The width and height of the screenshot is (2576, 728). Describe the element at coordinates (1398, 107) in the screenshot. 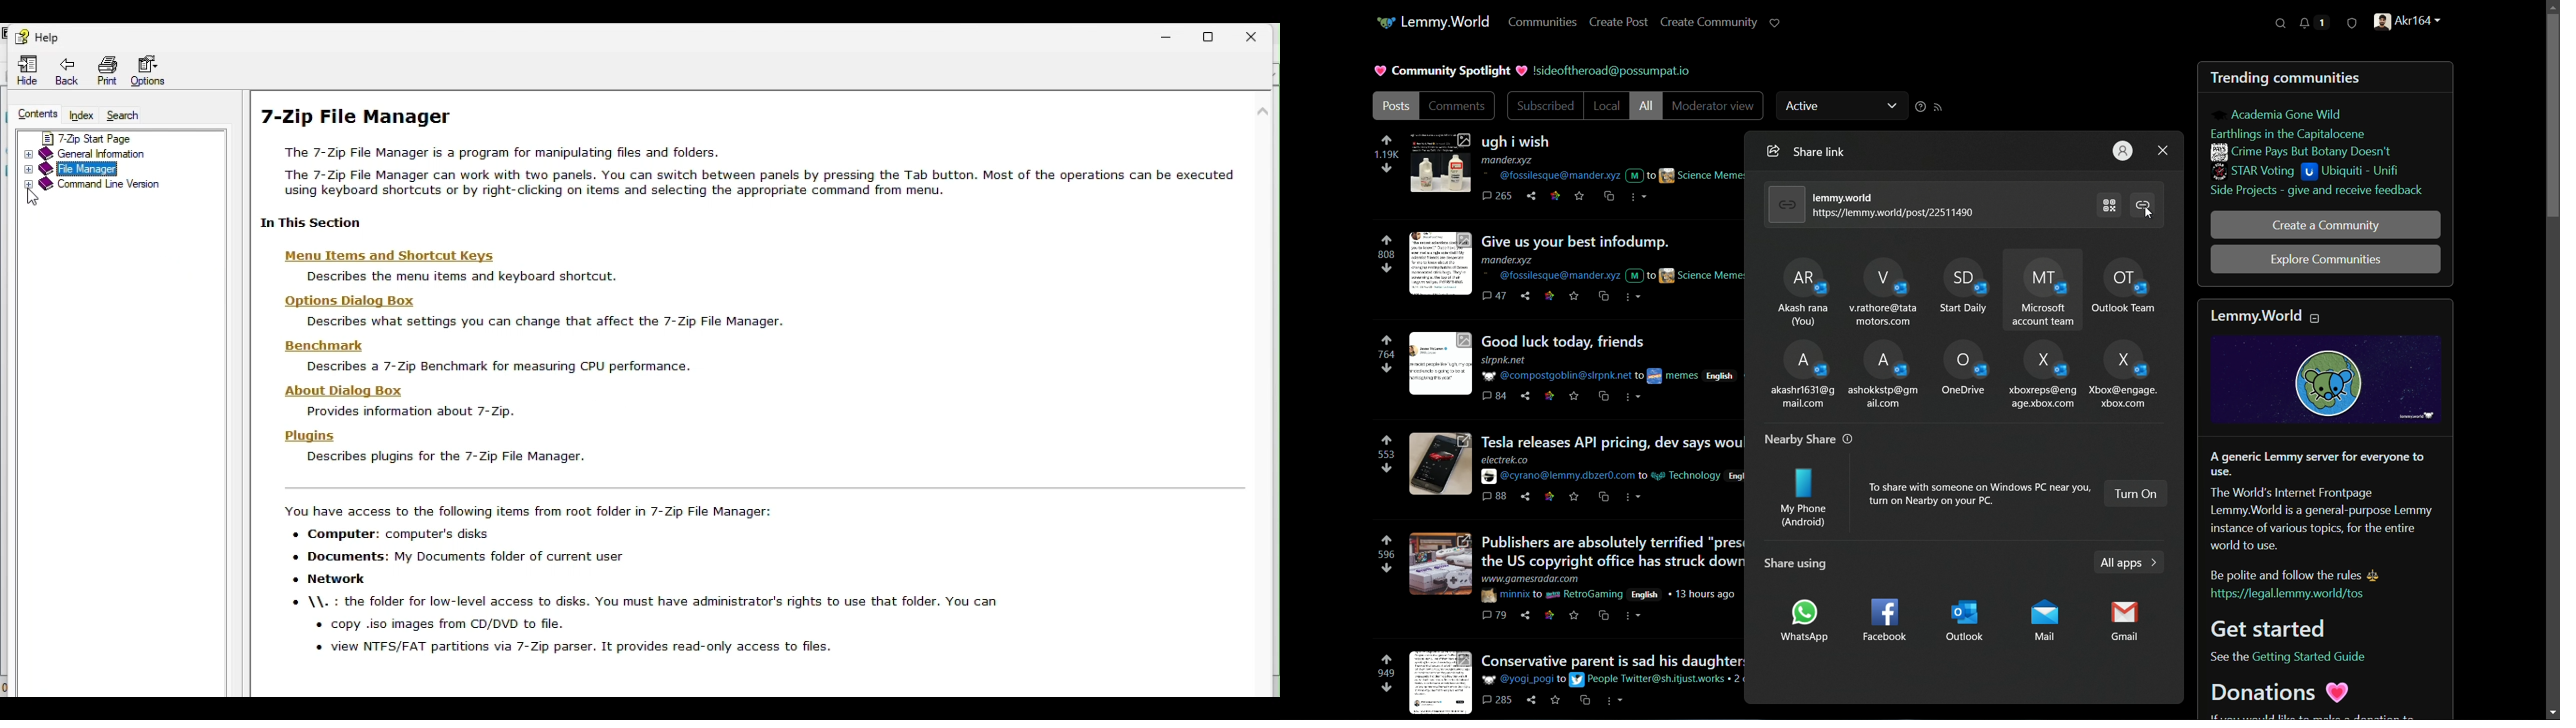

I see `posts` at that location.